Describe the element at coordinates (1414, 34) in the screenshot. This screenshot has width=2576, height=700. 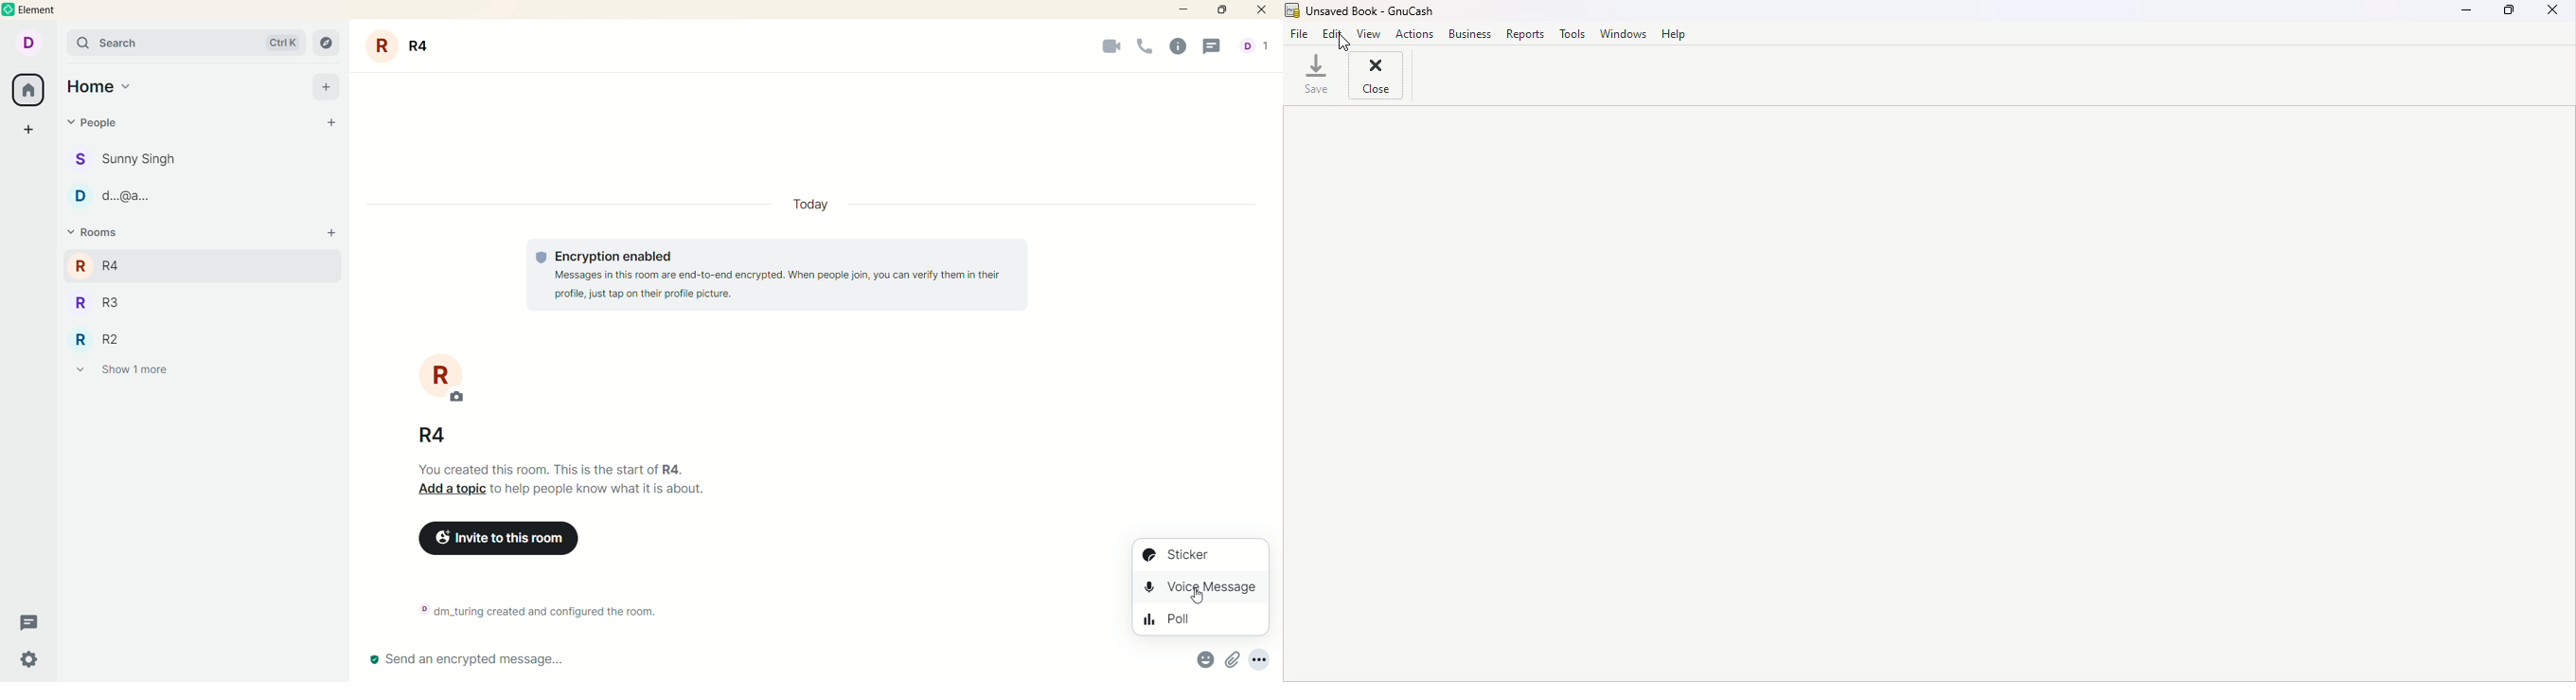
I see `Actions` at that location.